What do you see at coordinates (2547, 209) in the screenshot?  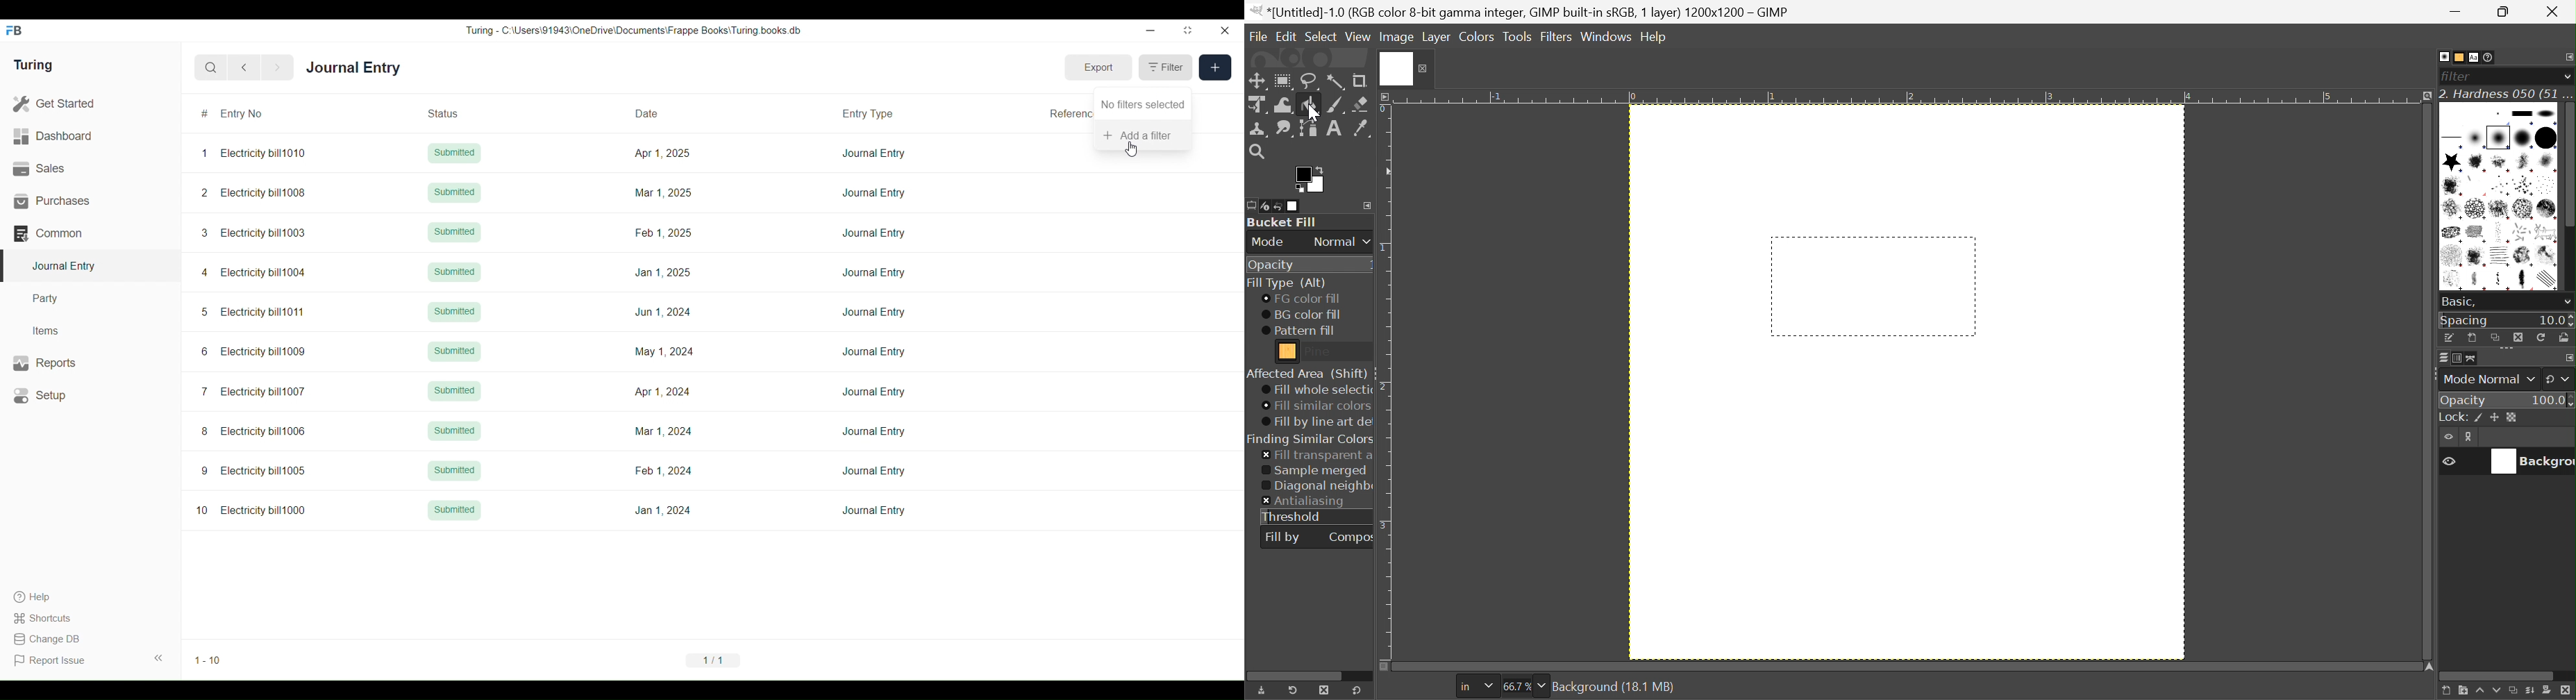 I see `Chalk 03` at bounding box center [2547, 209].